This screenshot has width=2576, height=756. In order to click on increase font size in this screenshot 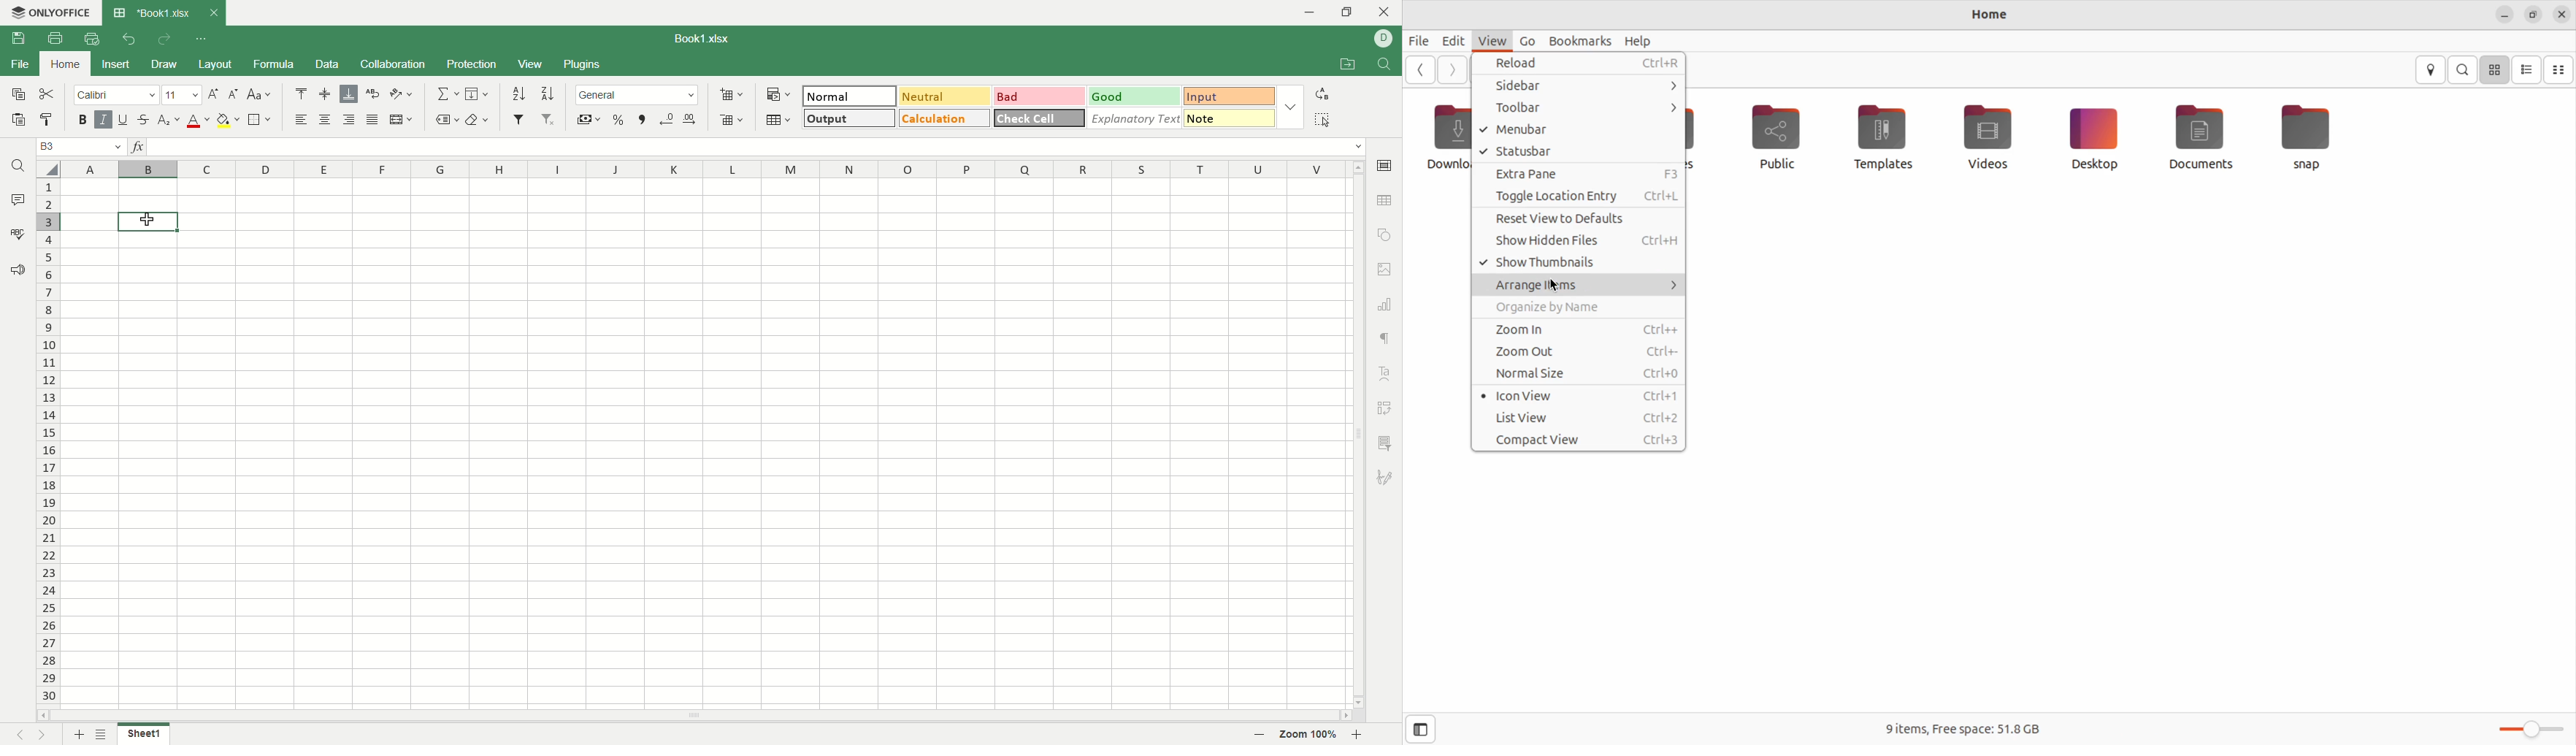, I will do `click(214, 94)`.